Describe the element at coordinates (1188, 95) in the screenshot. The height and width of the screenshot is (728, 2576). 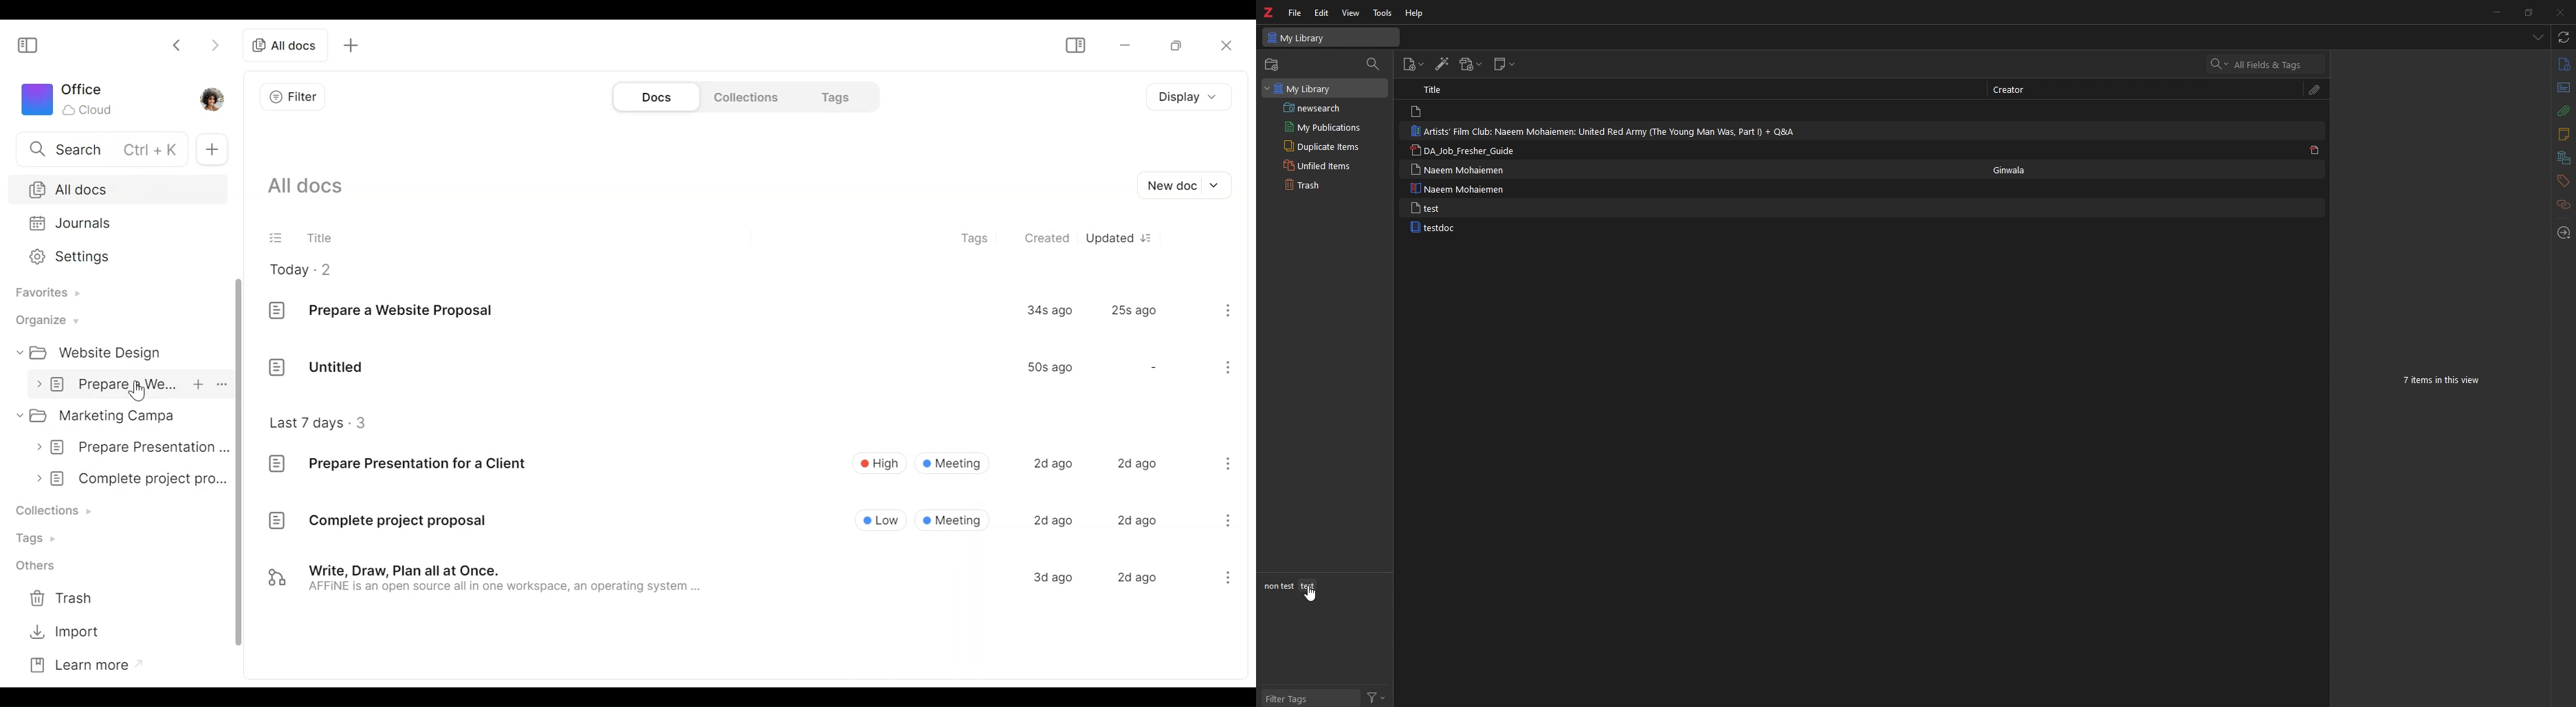
I see `Display` at that location.